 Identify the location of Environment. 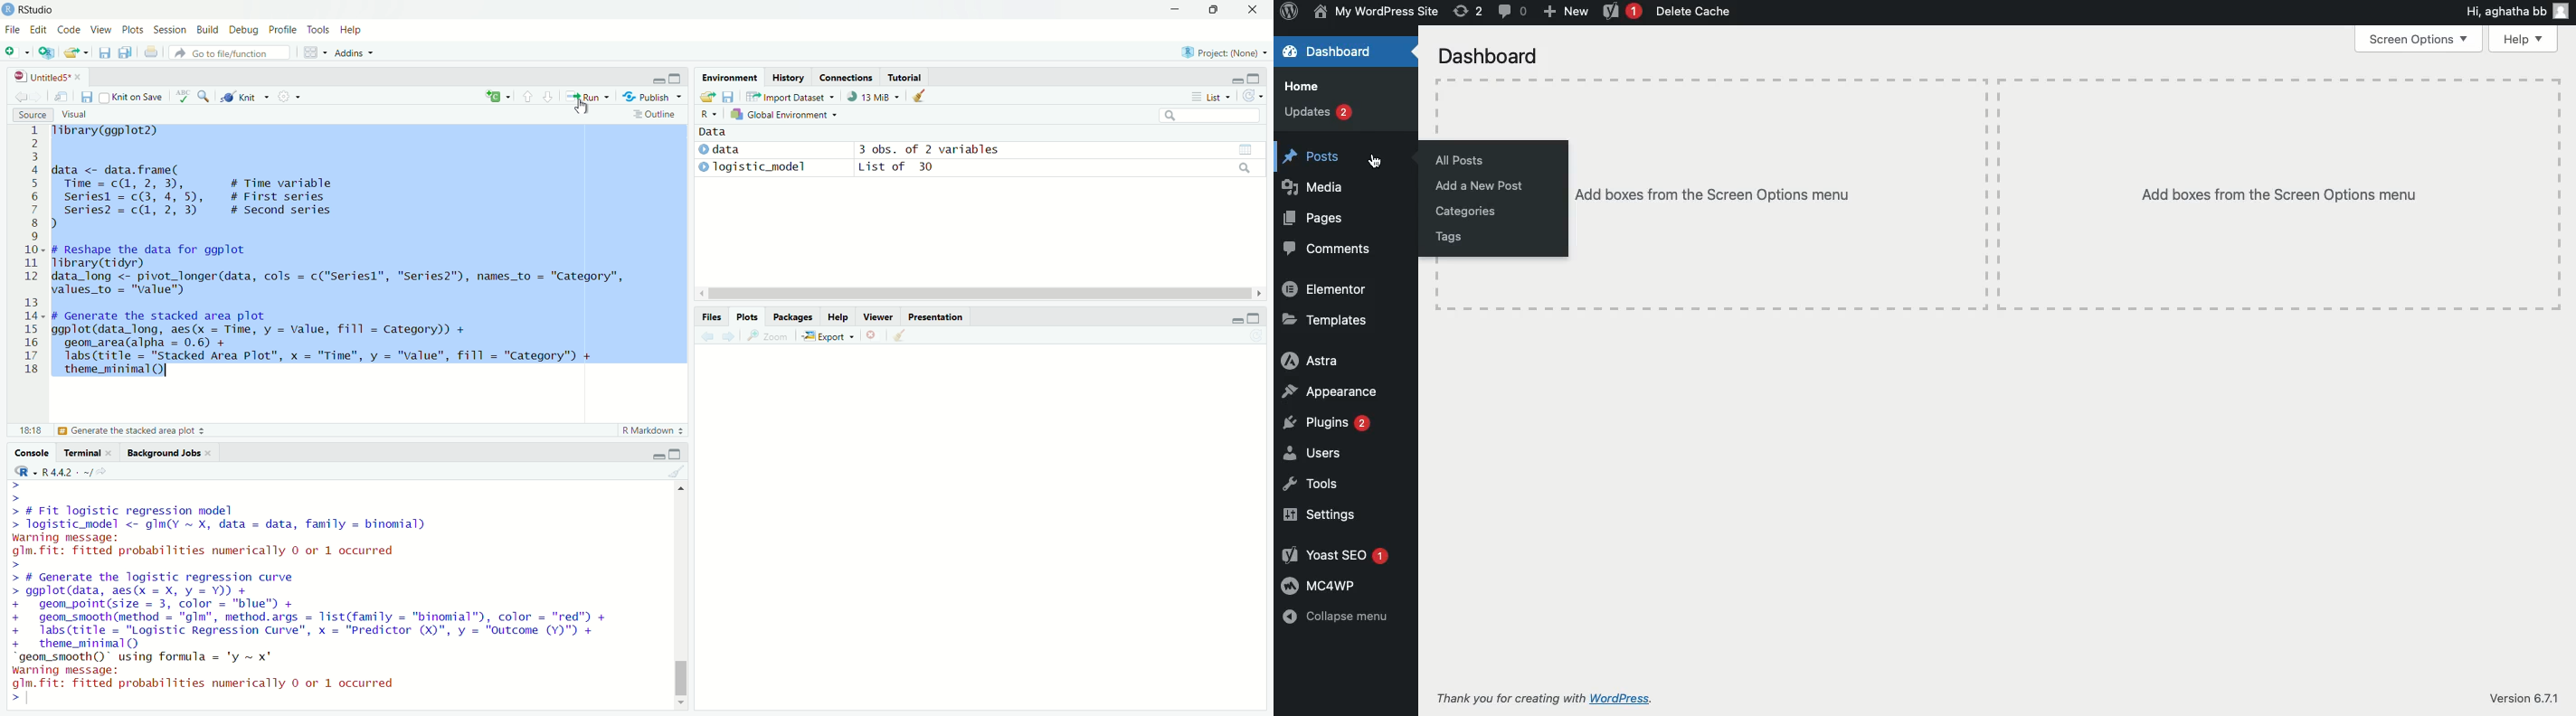
(728, 77).